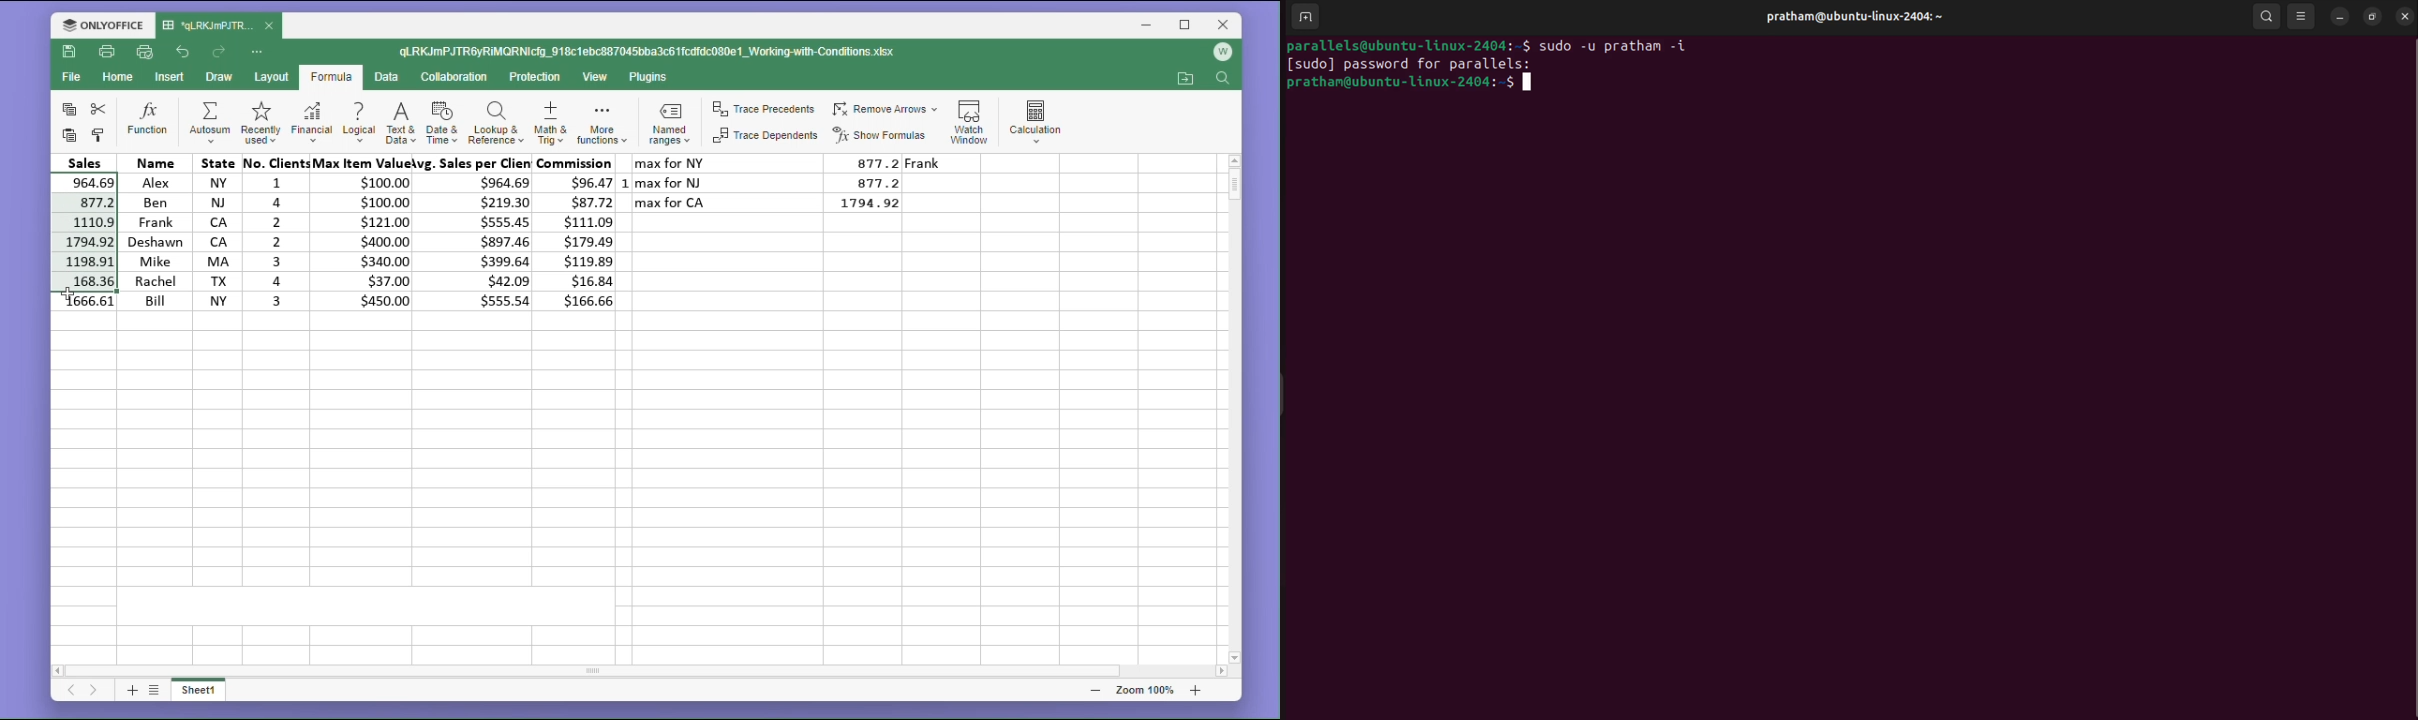  I want to click on zoom out, so click(1095, 690).